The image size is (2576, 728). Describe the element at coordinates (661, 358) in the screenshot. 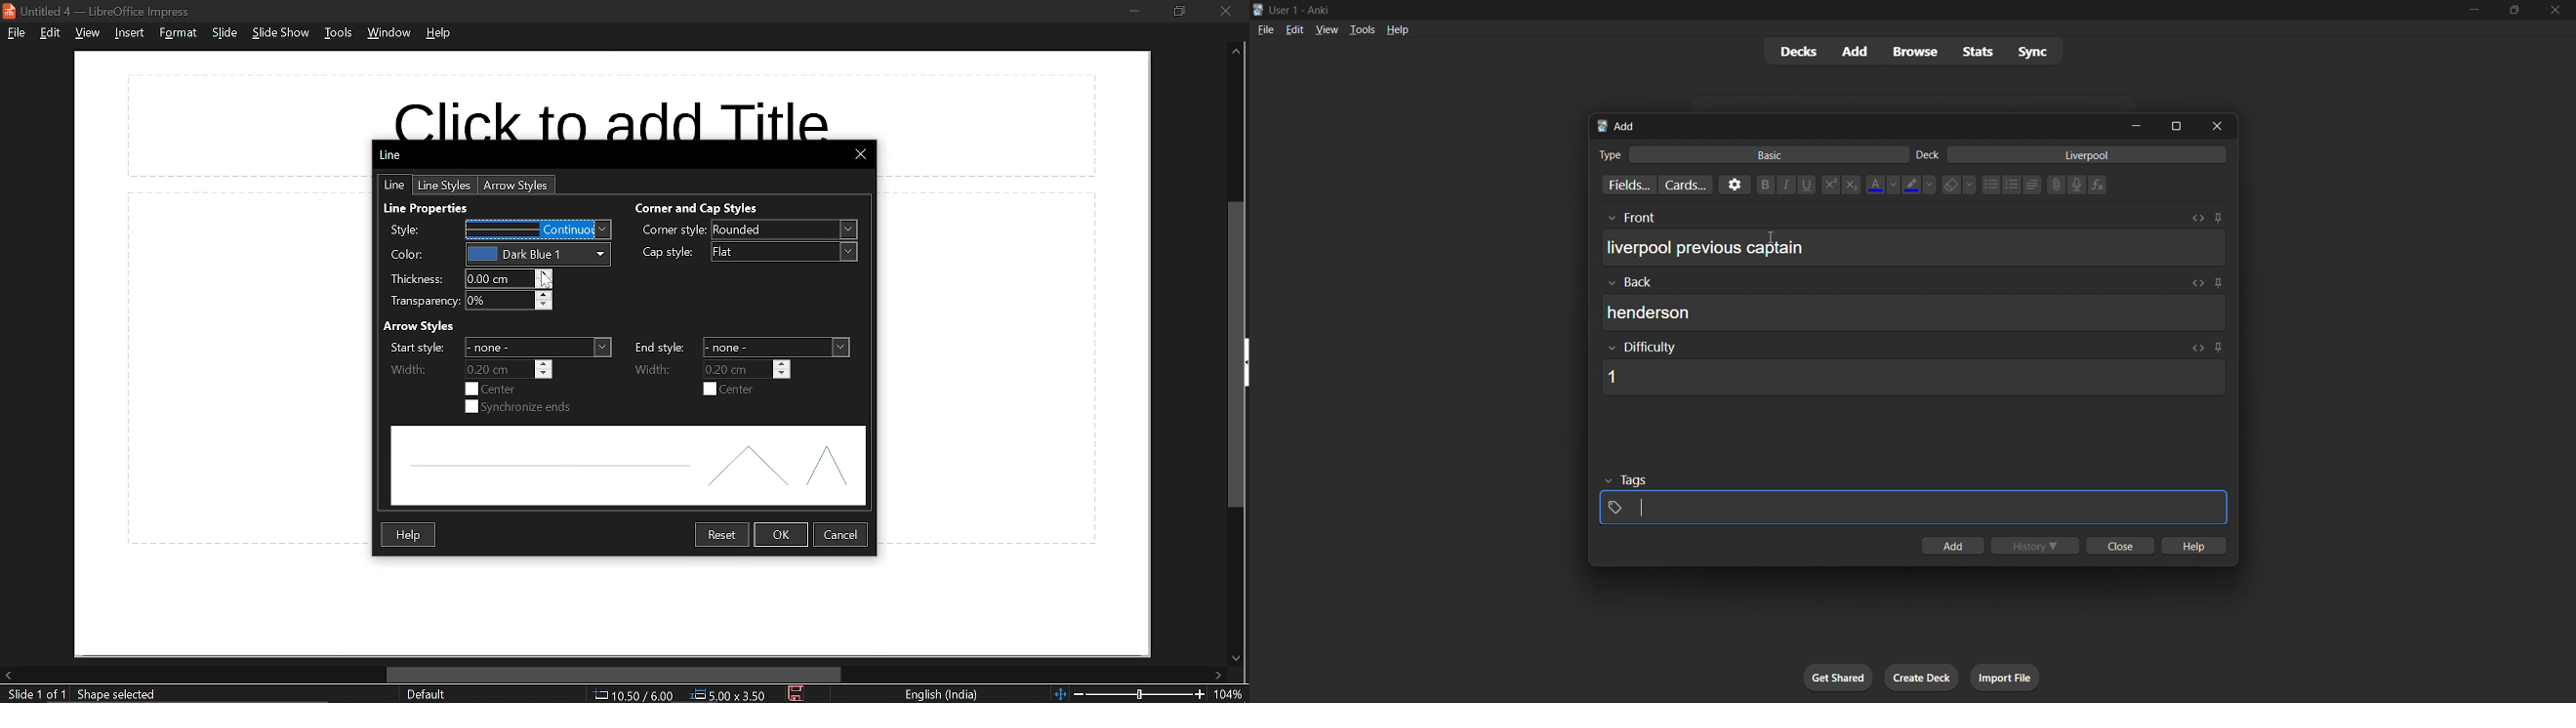

I see `Lables` at that location.